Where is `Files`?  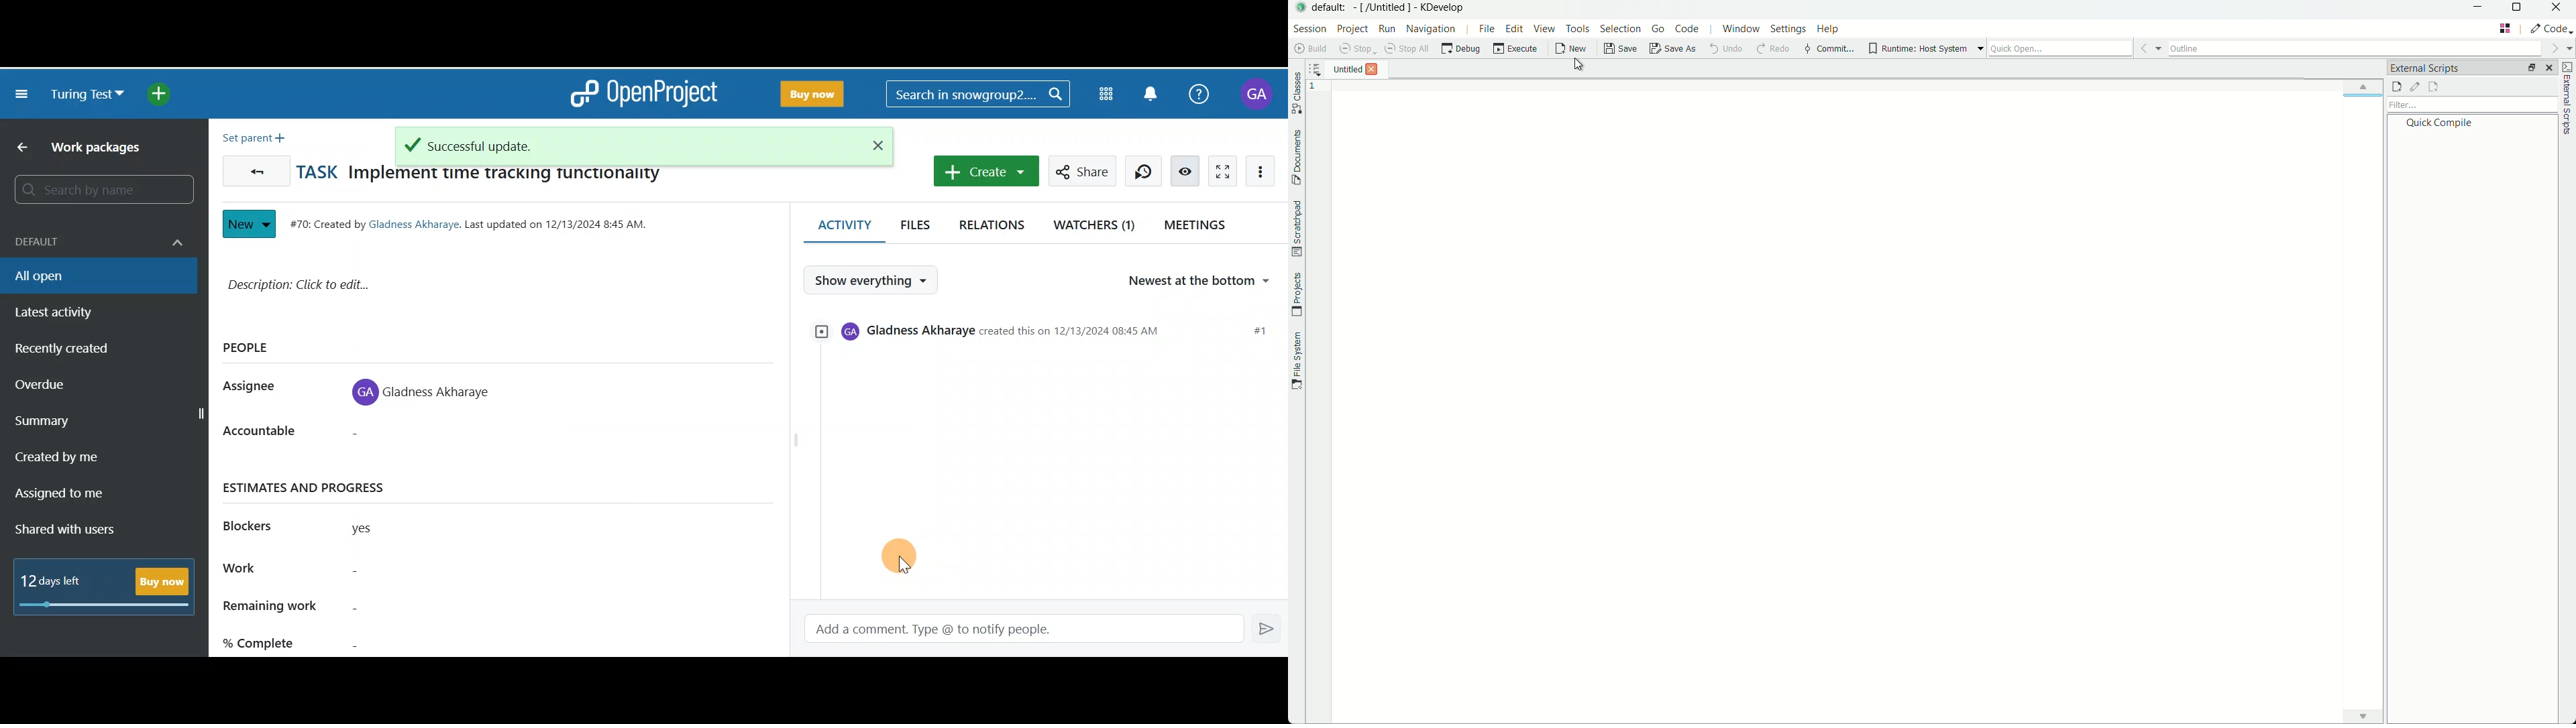 Files is located at coordinates (916, 221).